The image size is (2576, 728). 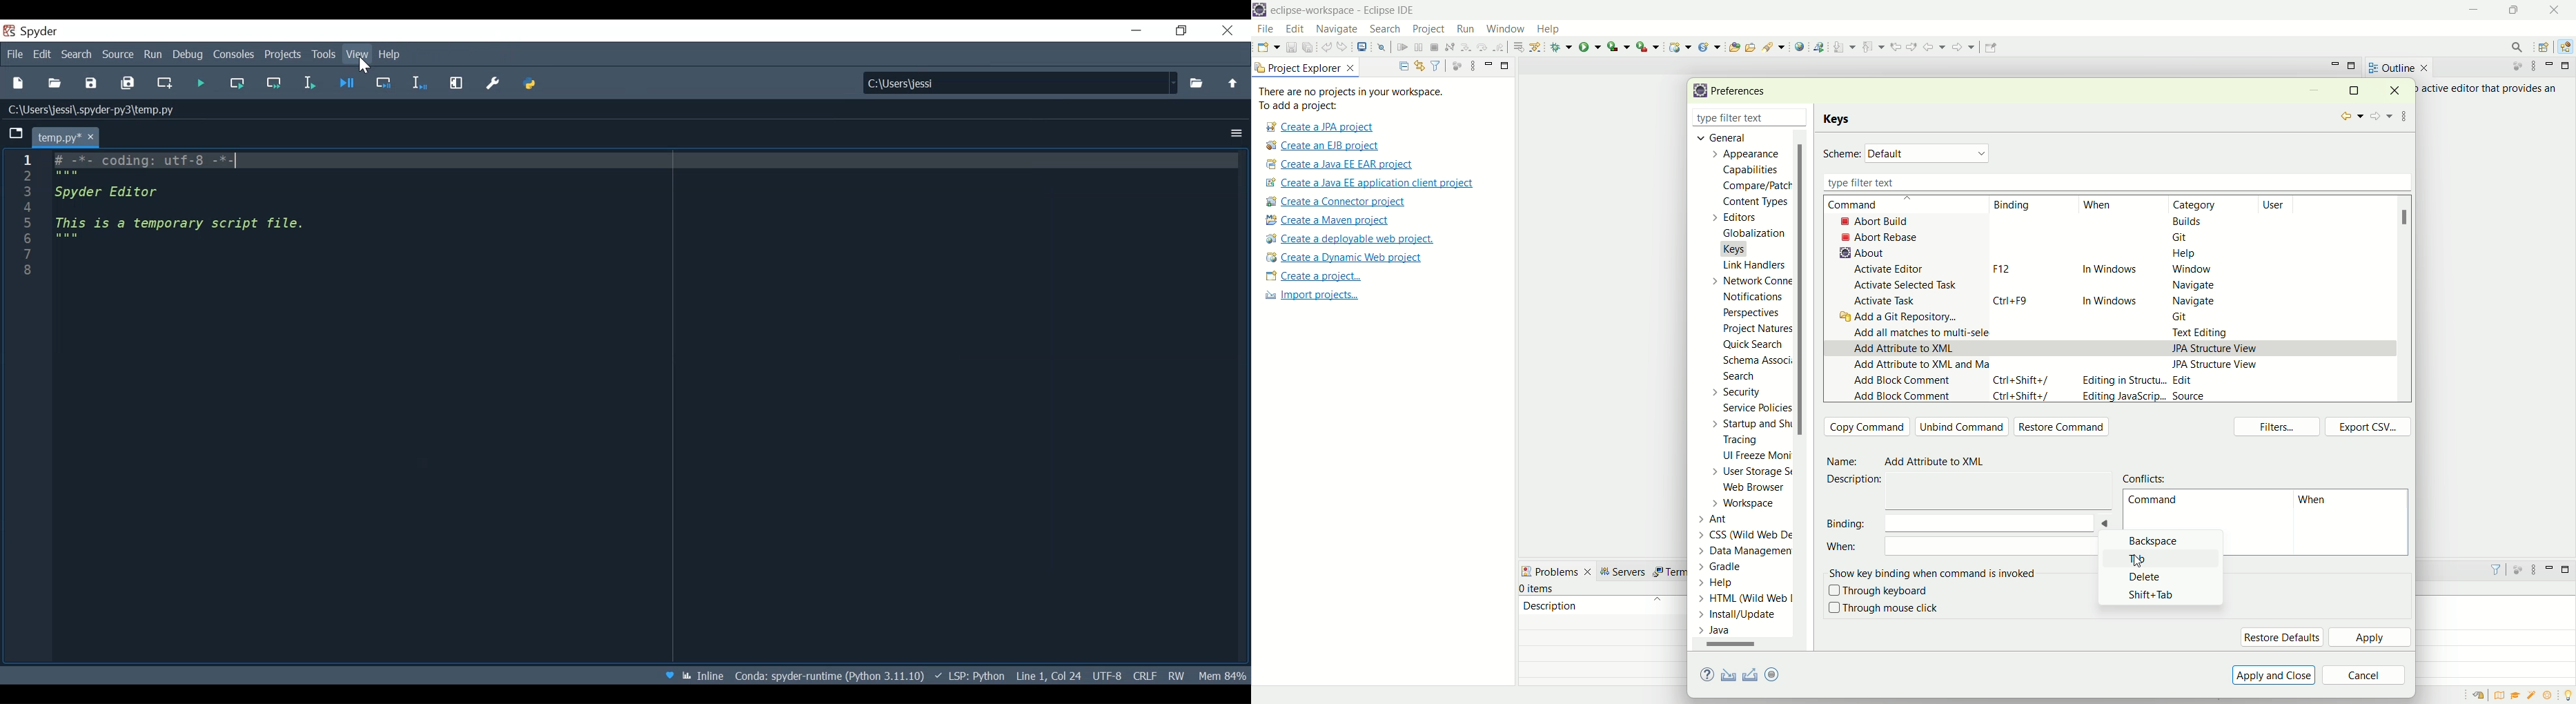 I want to click on Options, so click(x=1236, y=133).